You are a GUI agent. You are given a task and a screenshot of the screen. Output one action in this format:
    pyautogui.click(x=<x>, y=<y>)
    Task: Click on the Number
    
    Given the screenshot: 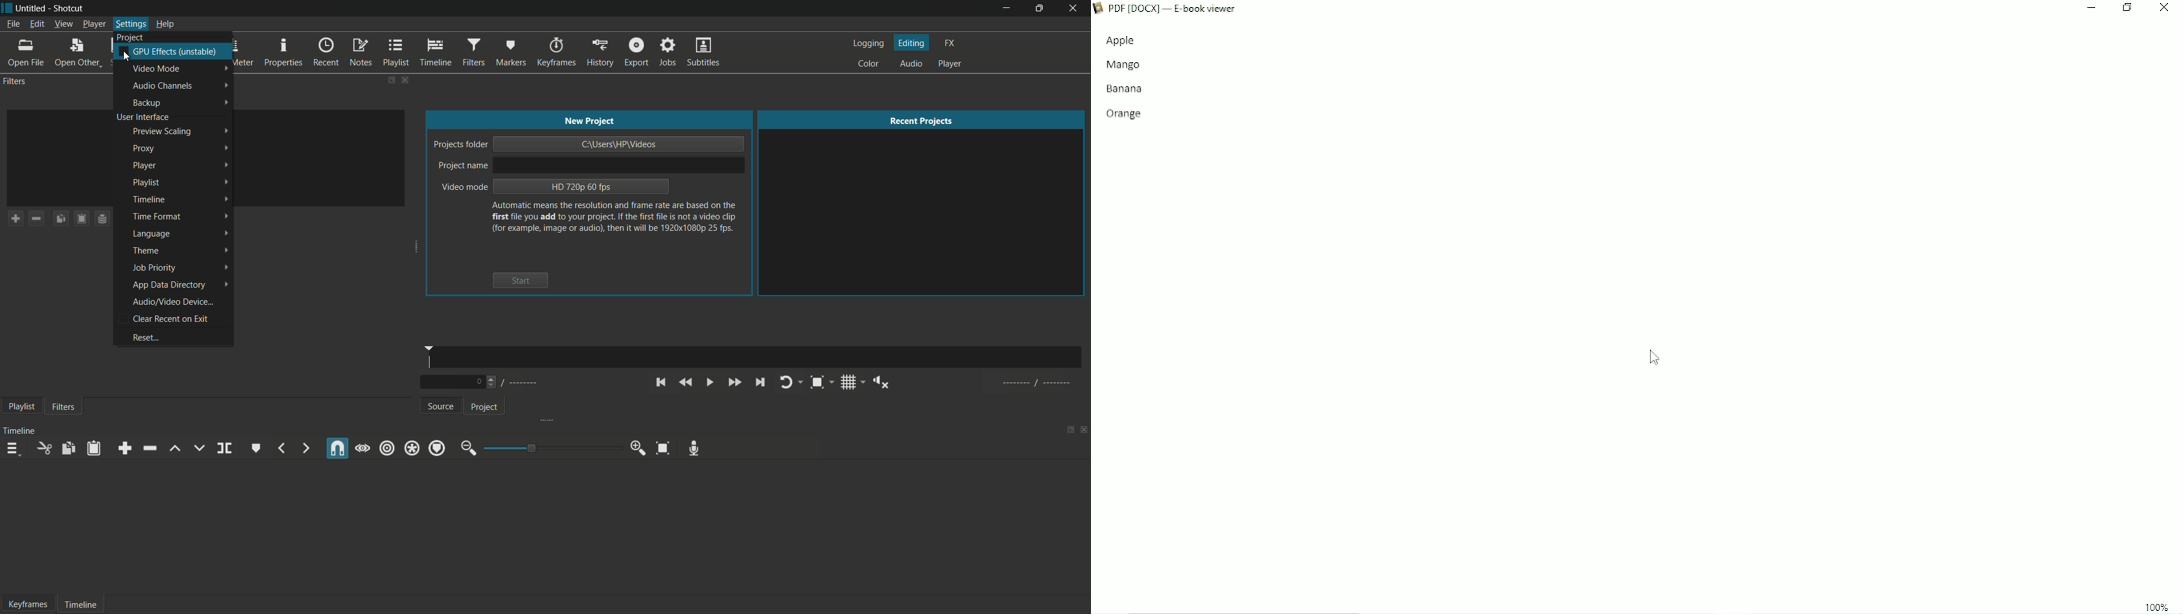 What is the action you would take?
    pyautogui.click(x=481, y=383)
    